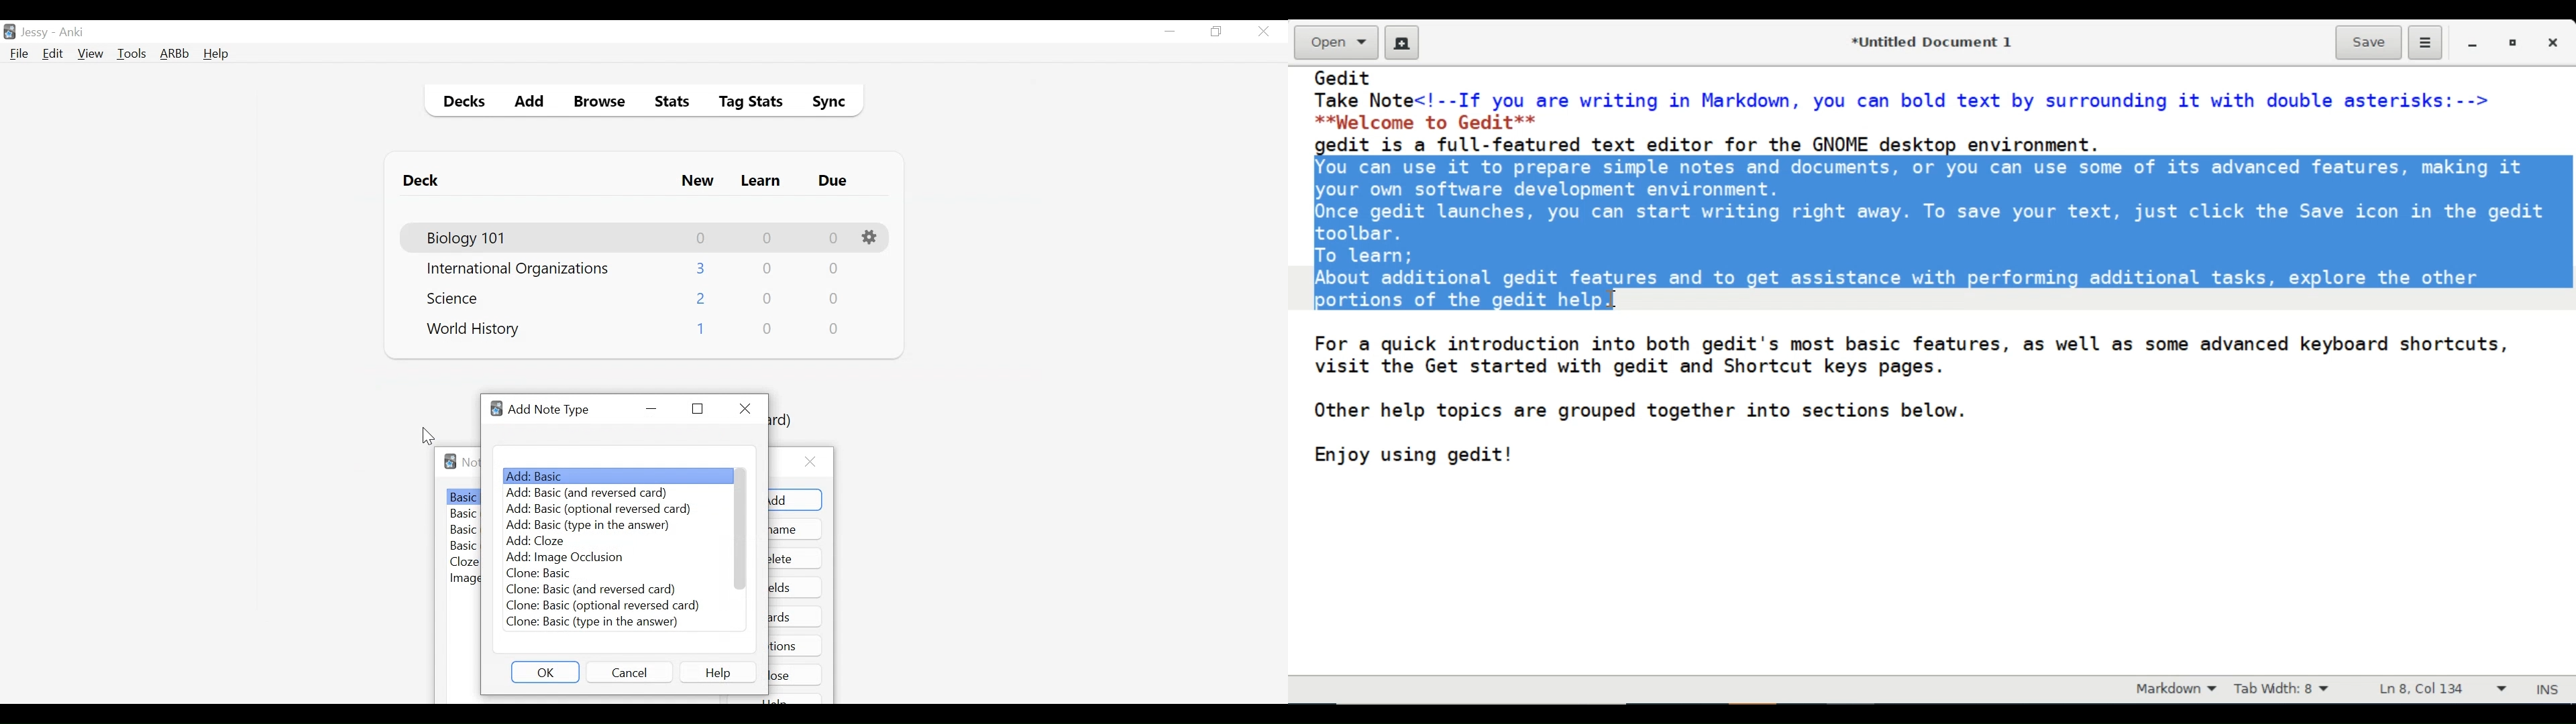 Image resolution: width=2576 pixels, height=728 pixels. I want to click on Deck Name, so click(468, 239).